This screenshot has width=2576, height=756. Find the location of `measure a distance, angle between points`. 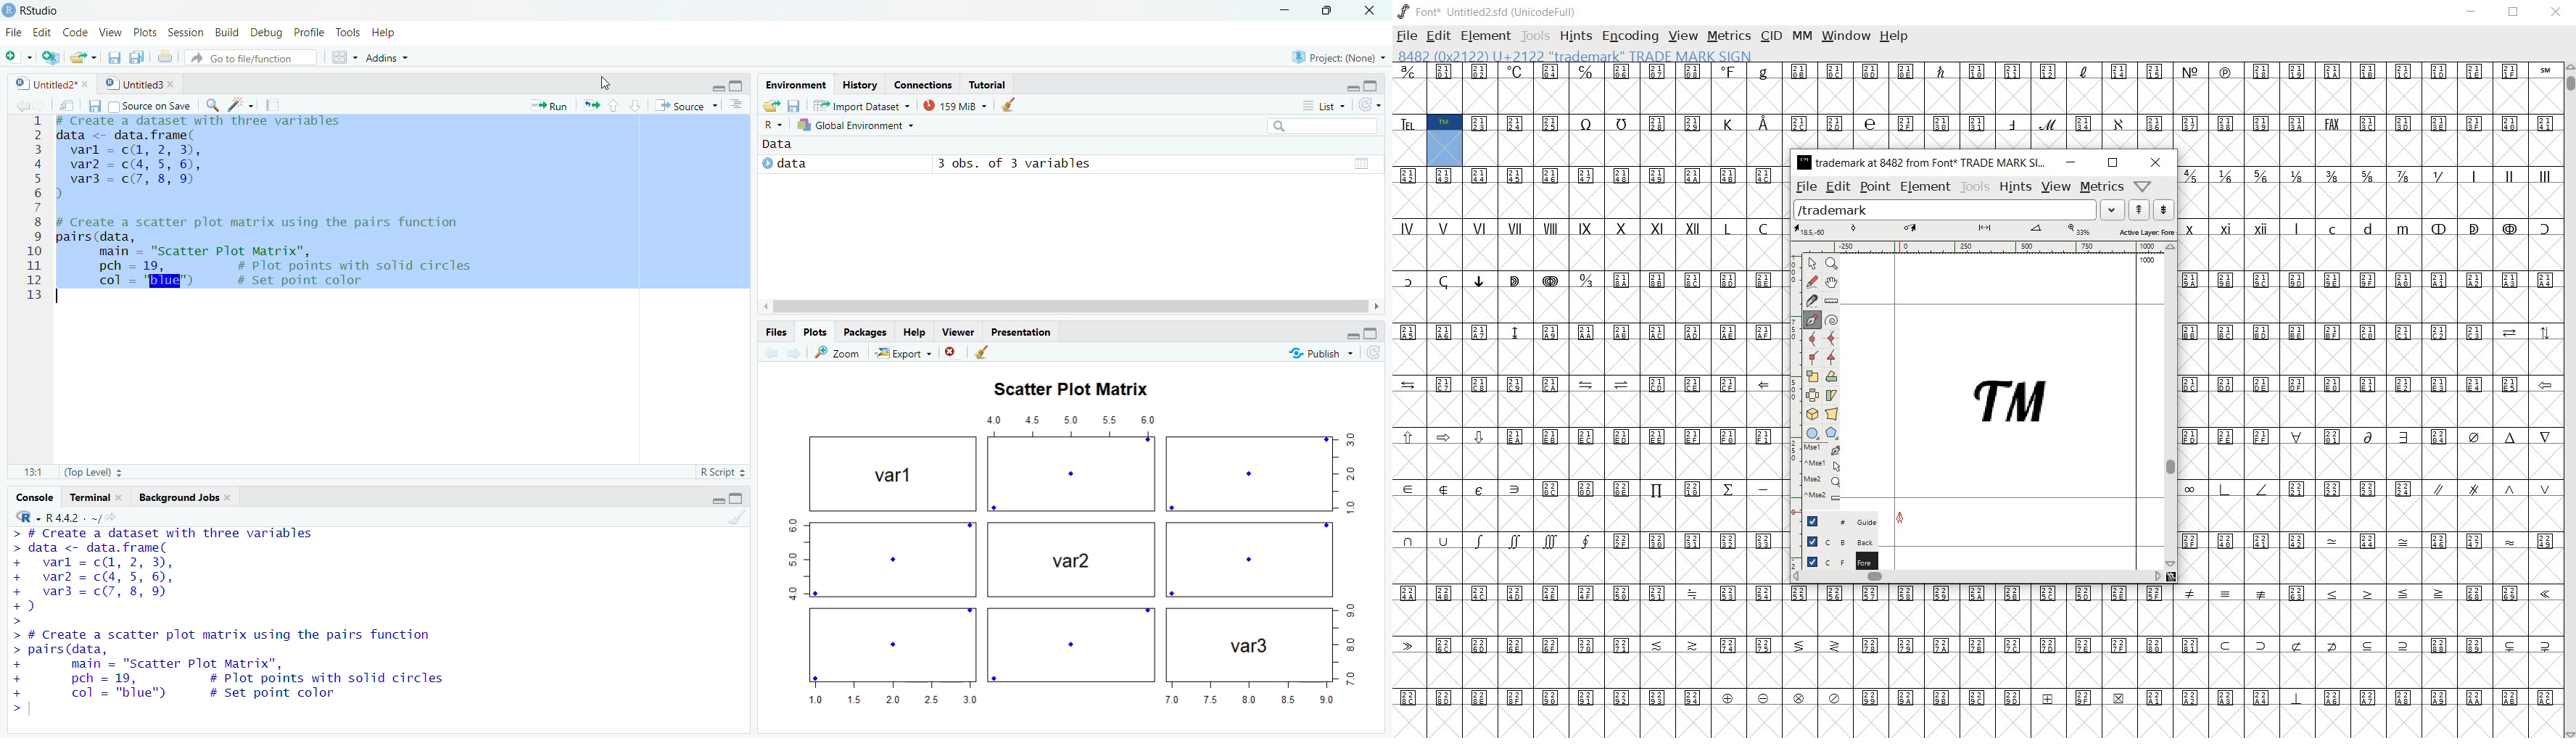

measure a distance, angle between points is located at coordinates (1832, 302).